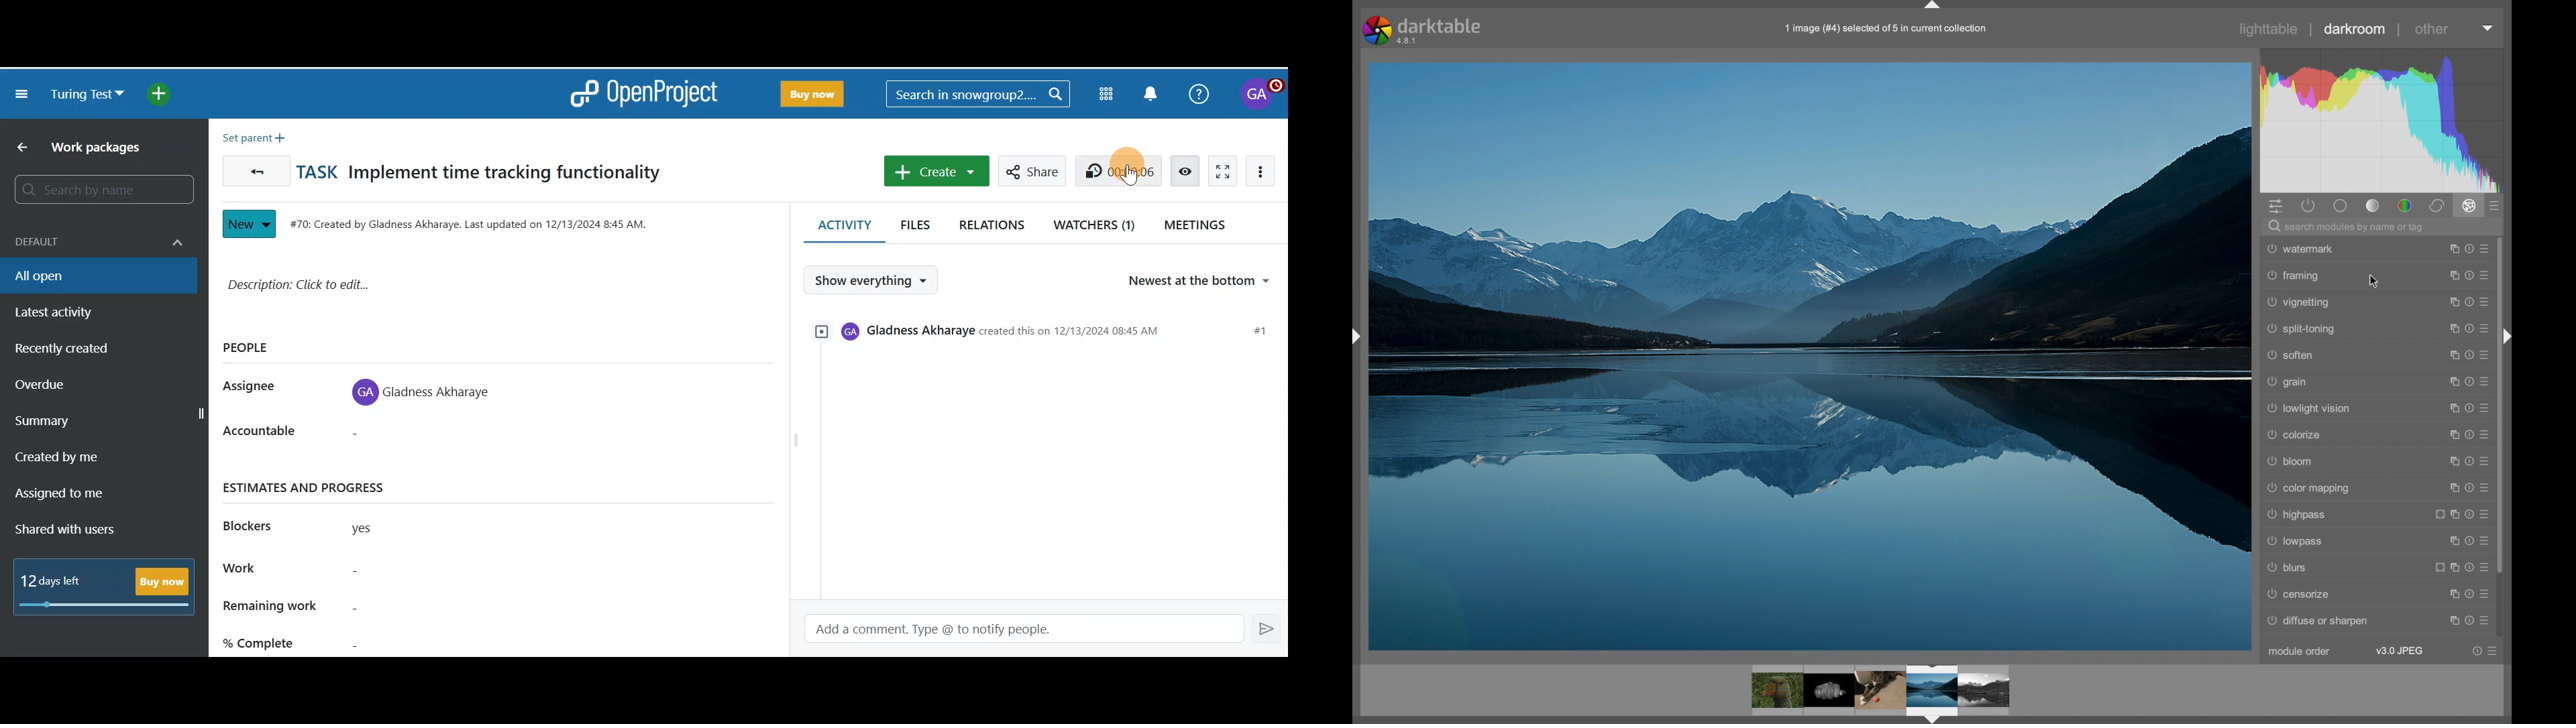 The image size is (2576, 728). I want to click on more options, so click(2471, 276).